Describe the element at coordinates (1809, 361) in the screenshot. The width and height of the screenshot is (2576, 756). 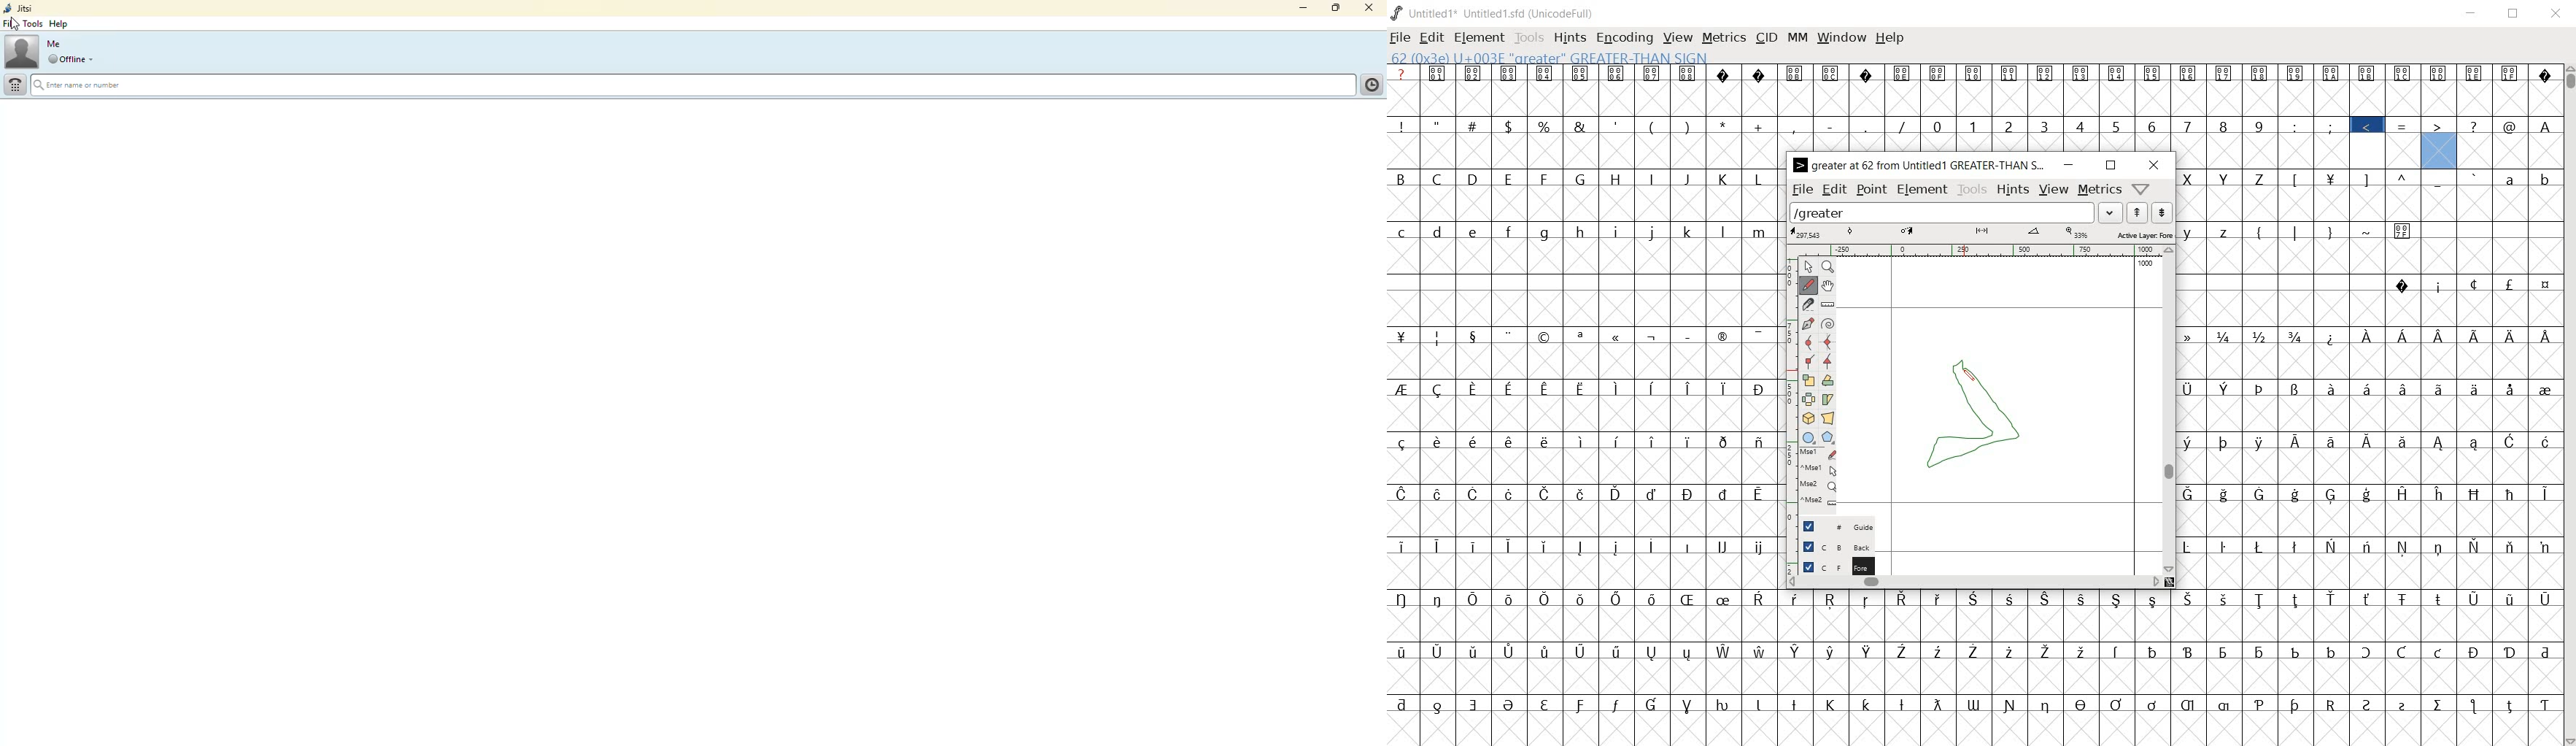
I see `Add a corner point` at that location.